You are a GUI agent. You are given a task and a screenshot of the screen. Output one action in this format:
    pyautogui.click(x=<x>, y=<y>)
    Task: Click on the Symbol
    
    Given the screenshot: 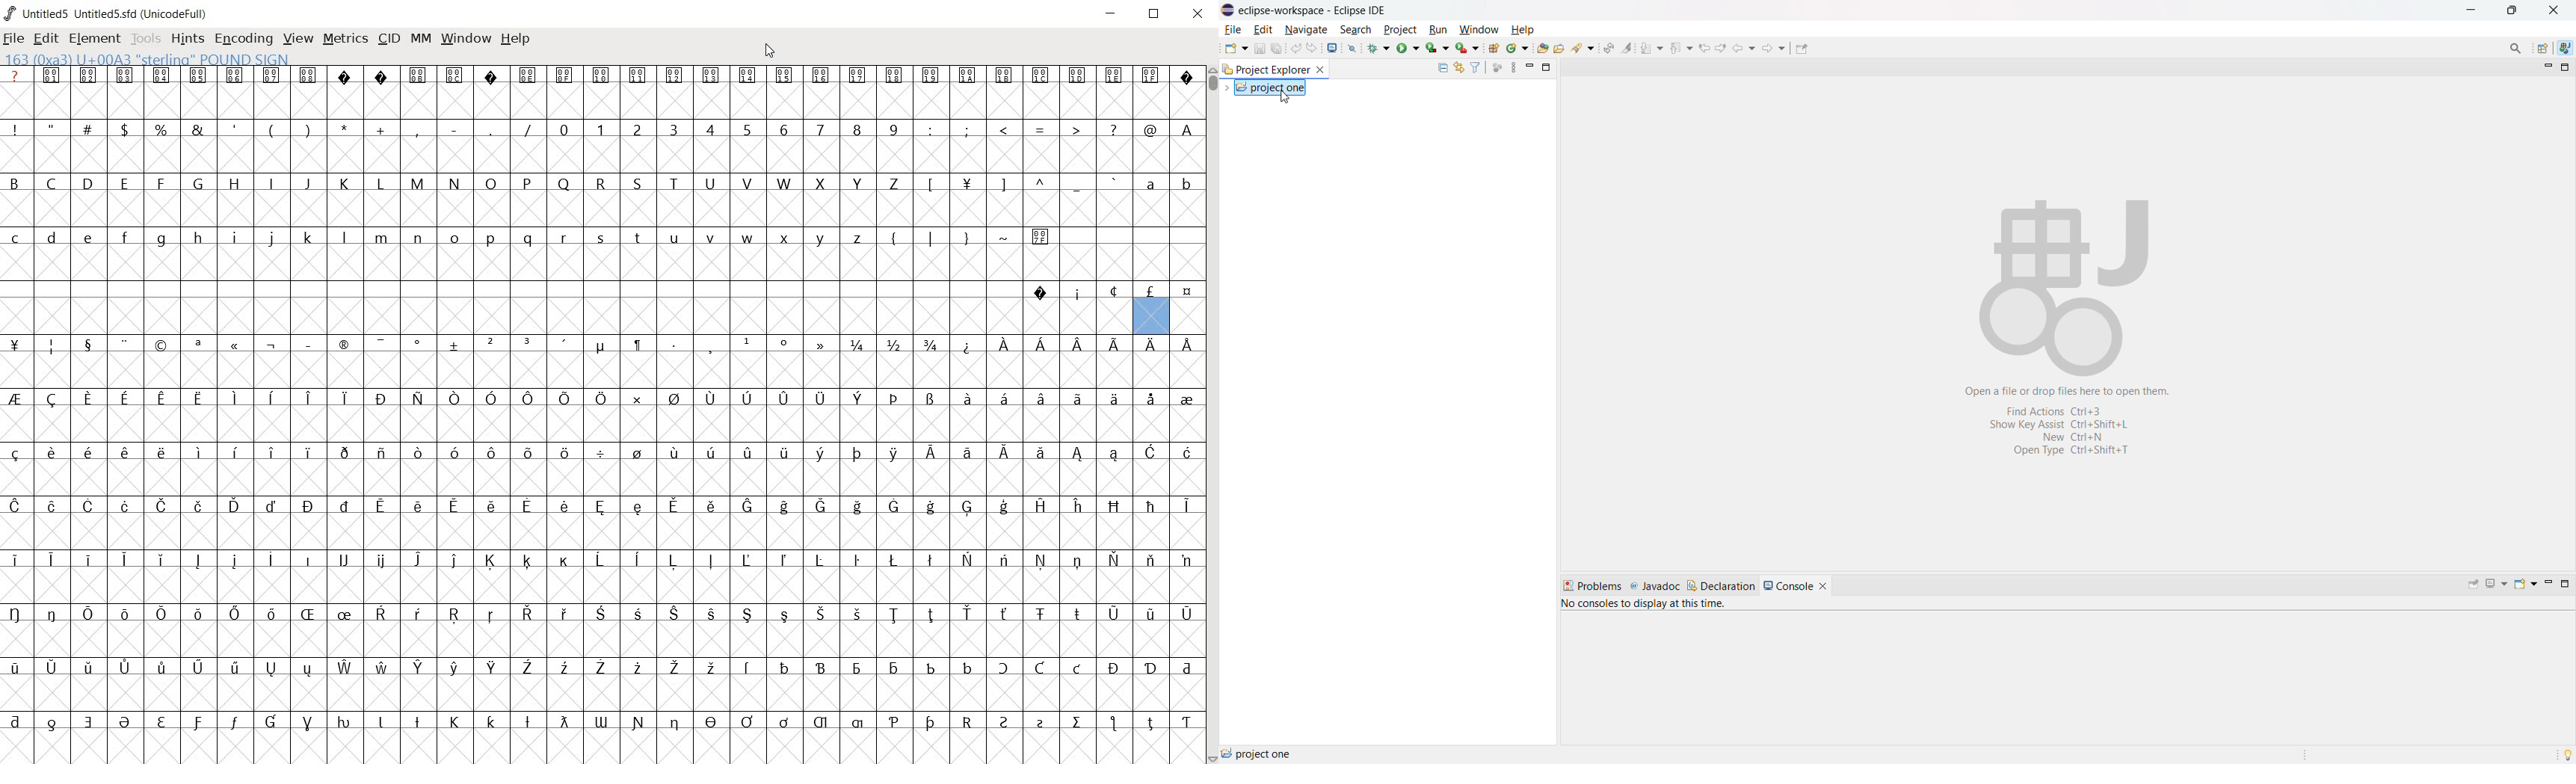 What is the action you would take?
    pyautogui.click(x=1112, y=614)
    